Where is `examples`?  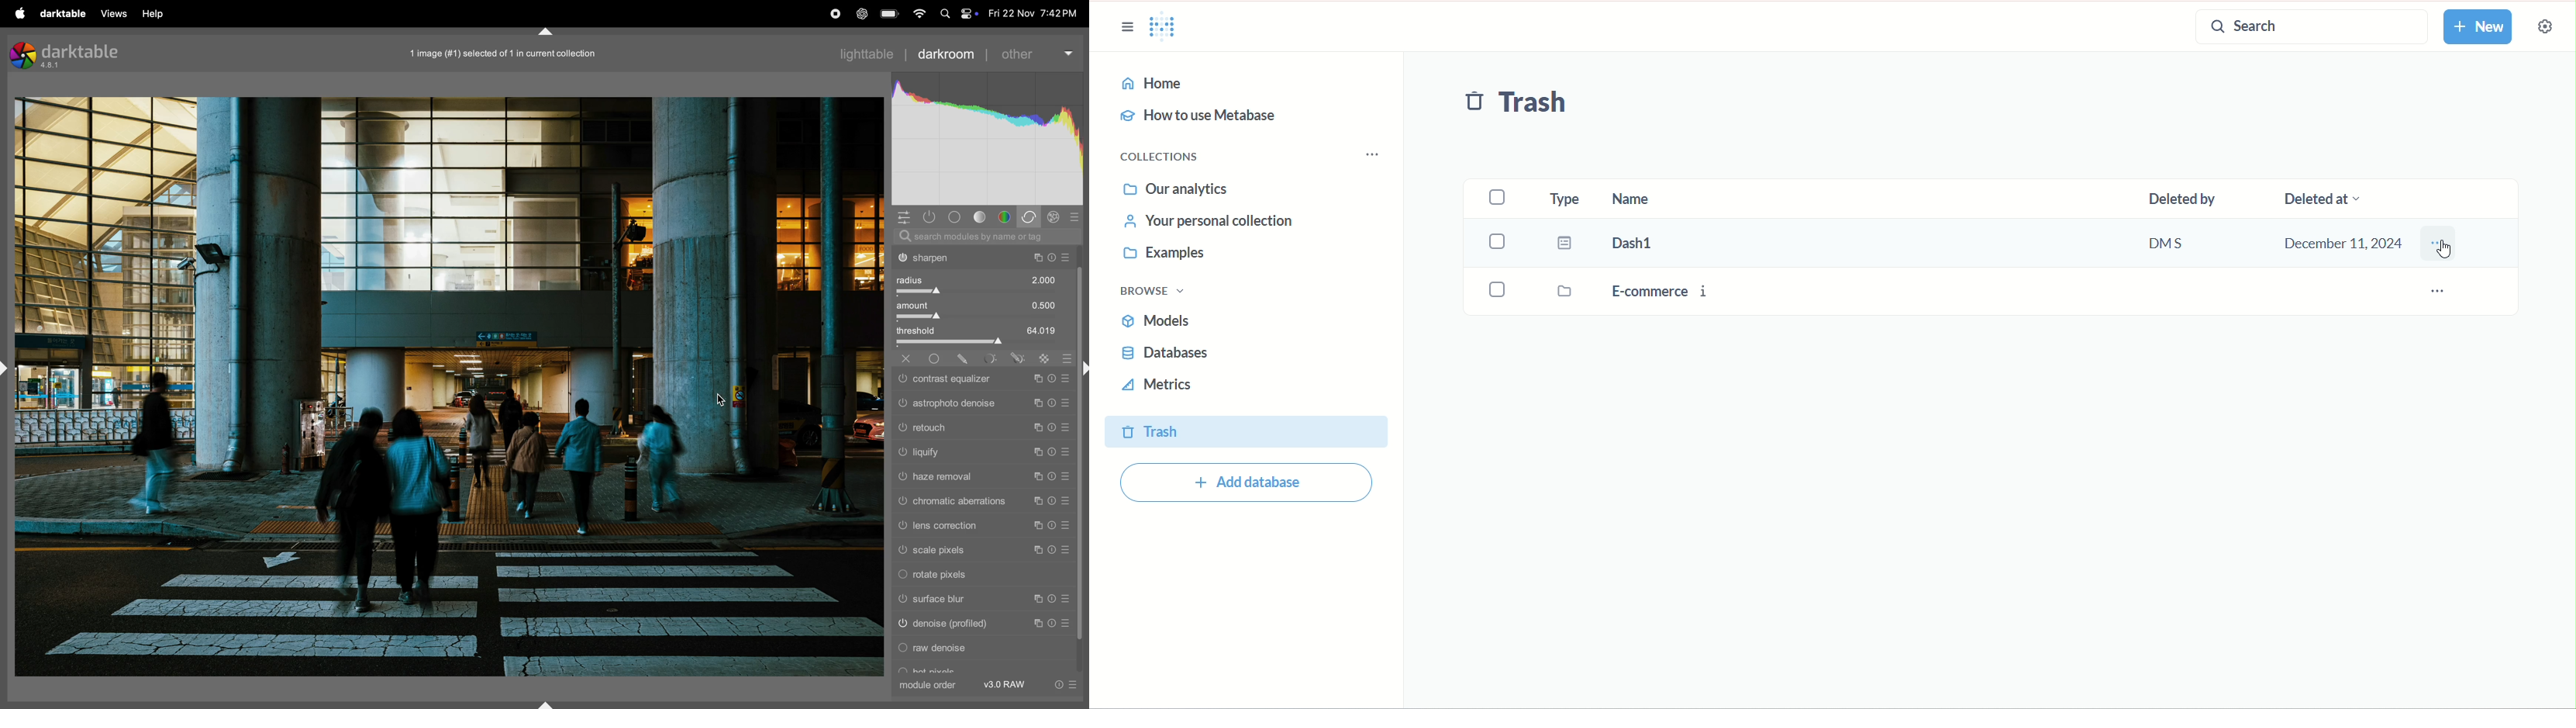
examples is located at coordinates (1165, 254).